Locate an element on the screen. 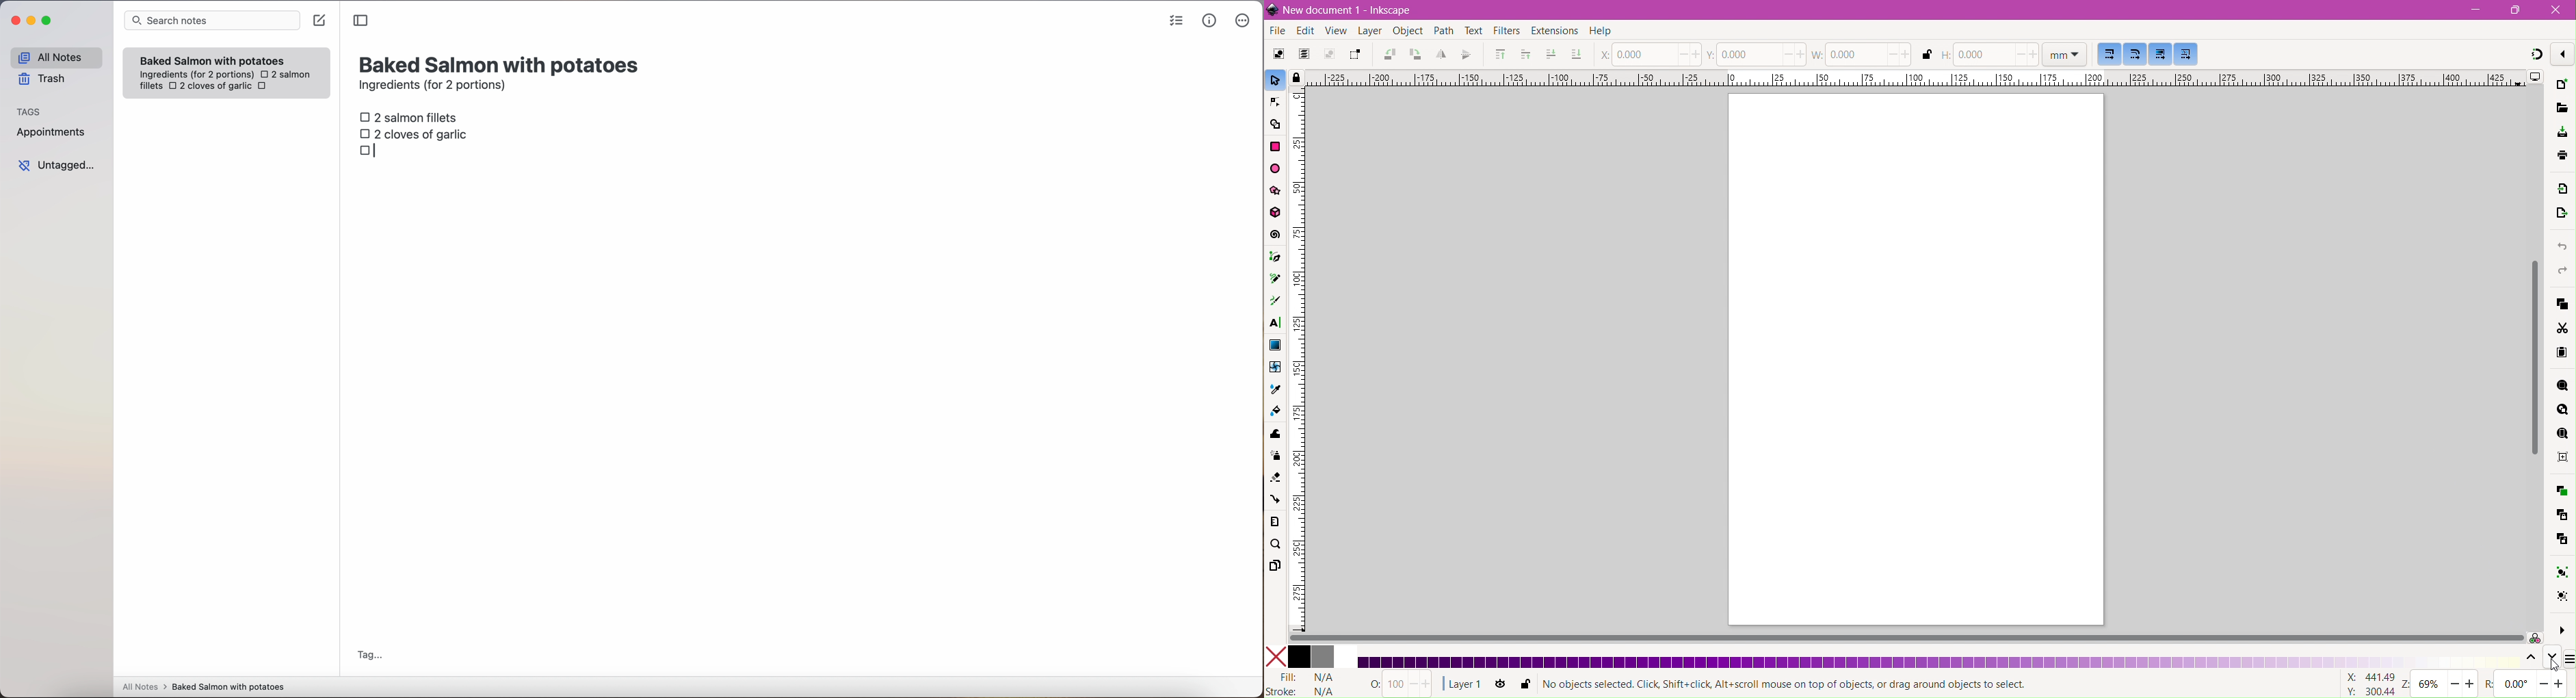 This screenshot has width=2576, height=700. maximize is located at coordinates (48, 20).